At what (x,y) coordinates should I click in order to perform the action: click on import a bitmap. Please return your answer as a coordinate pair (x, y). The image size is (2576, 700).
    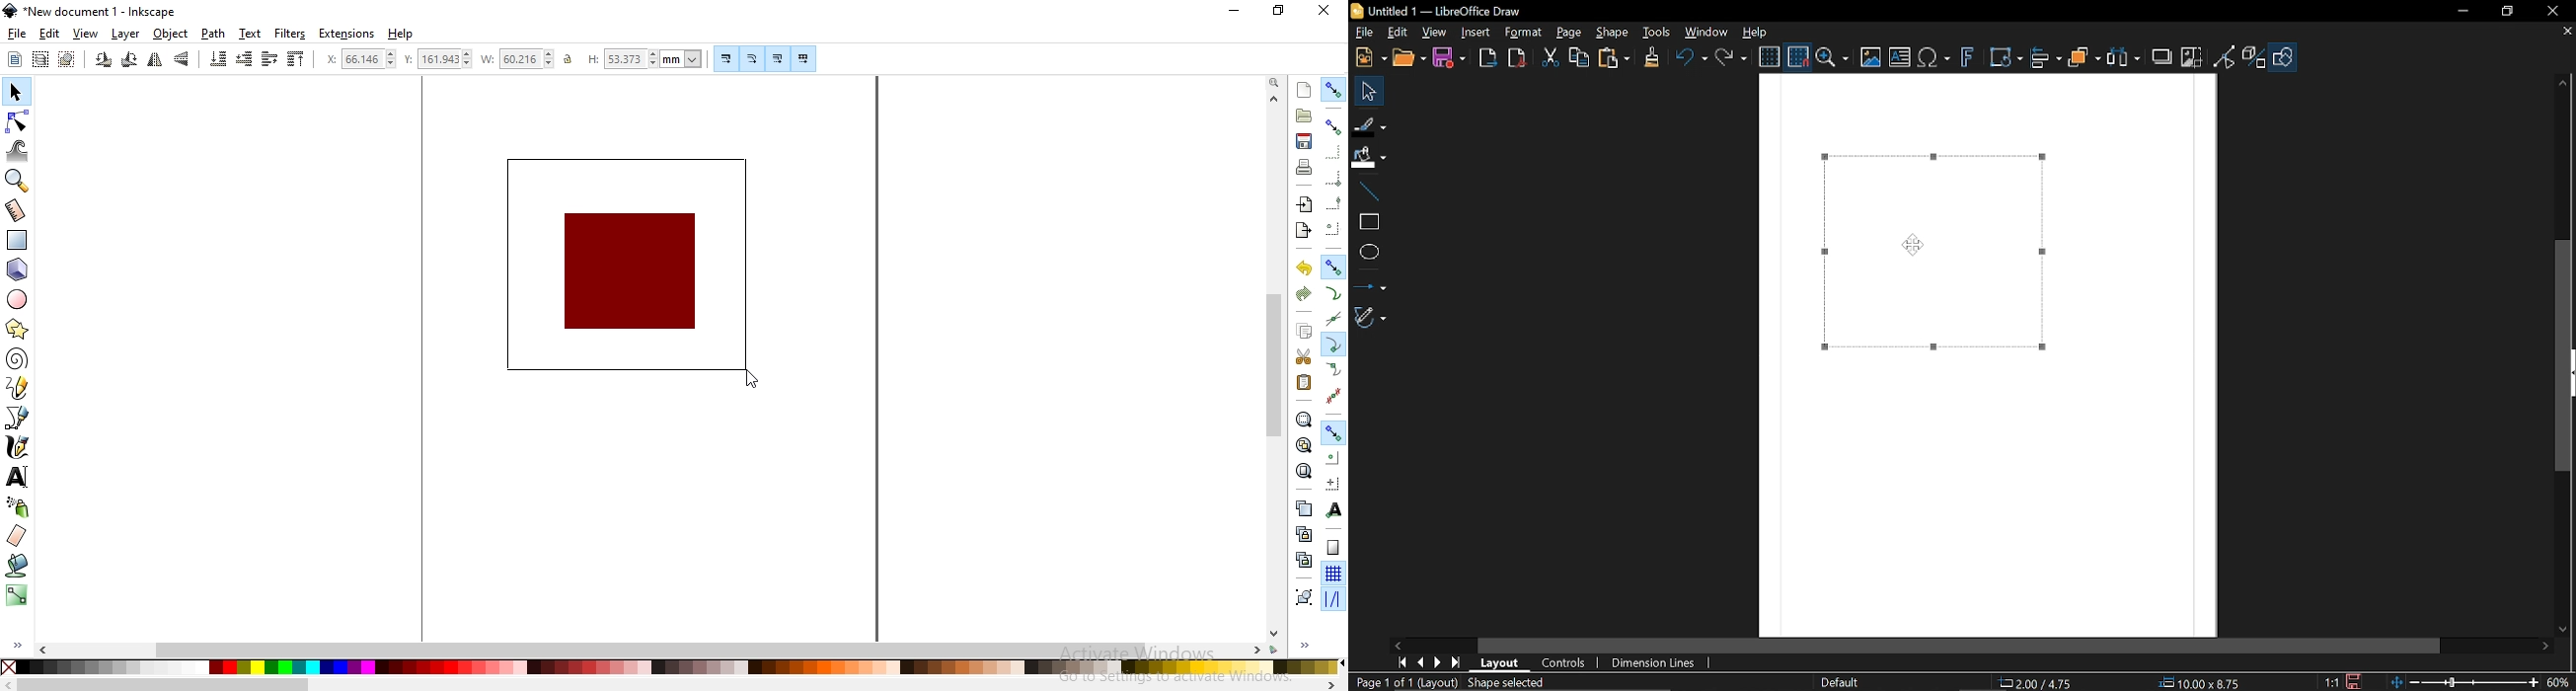
    Looking at the image, I should click on (1304, 204).